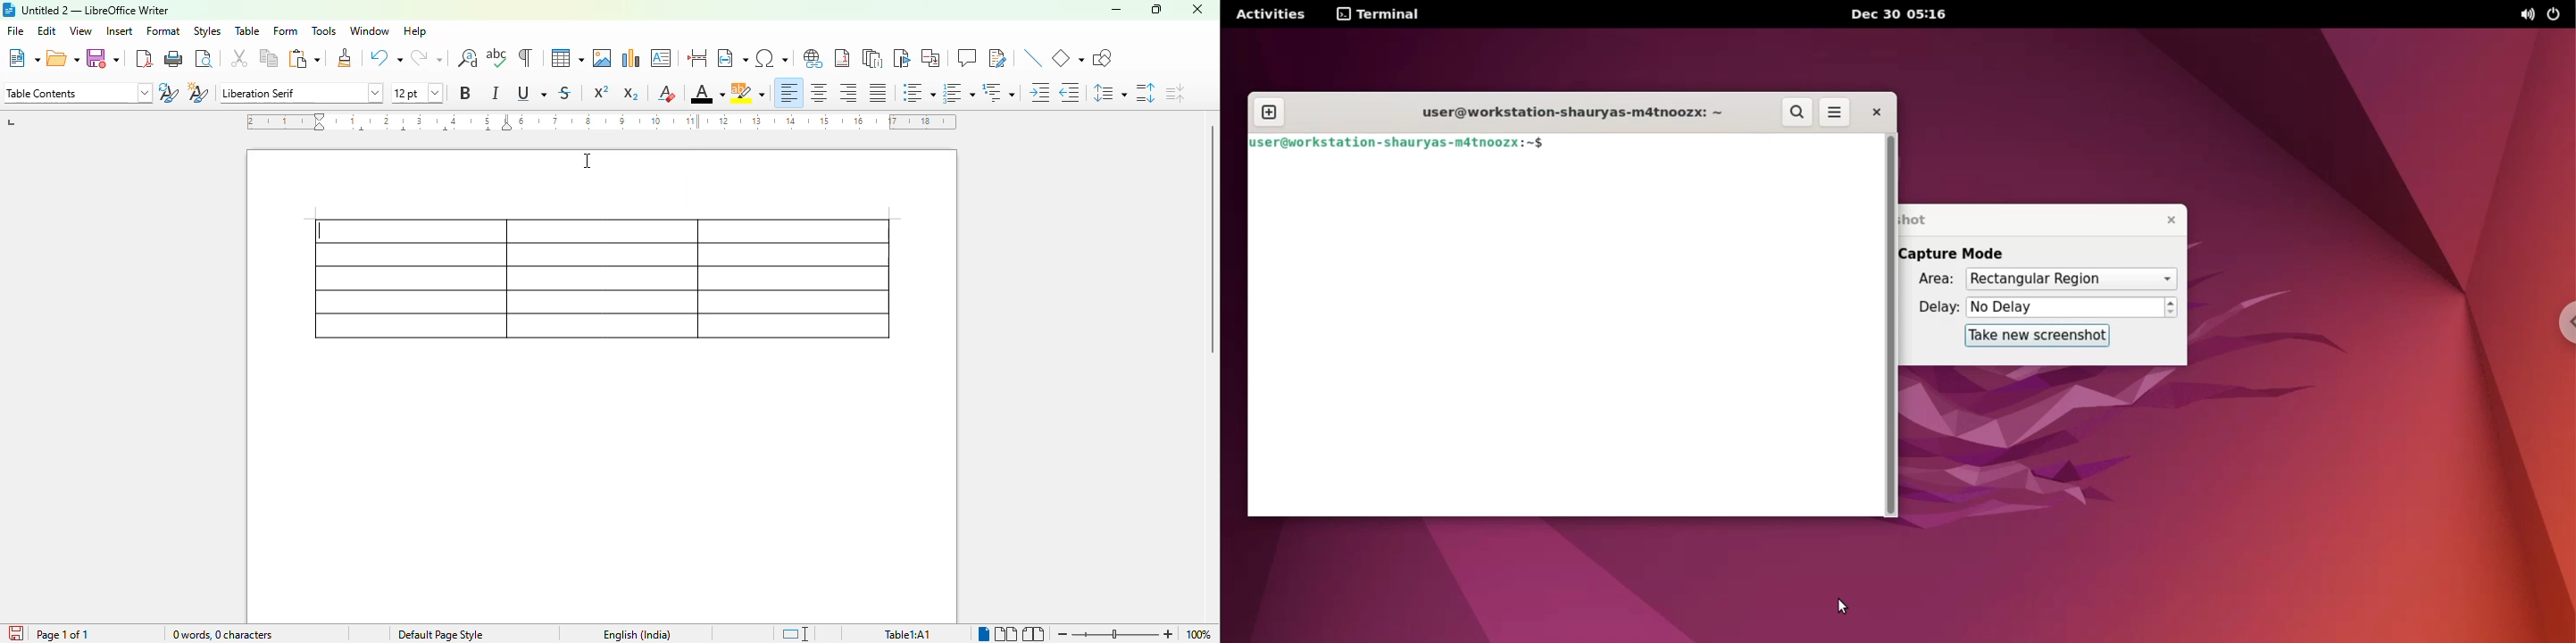 The height and width of the screenshot is (644, 2576). I want to click on new style from selection, so click(198, 93).